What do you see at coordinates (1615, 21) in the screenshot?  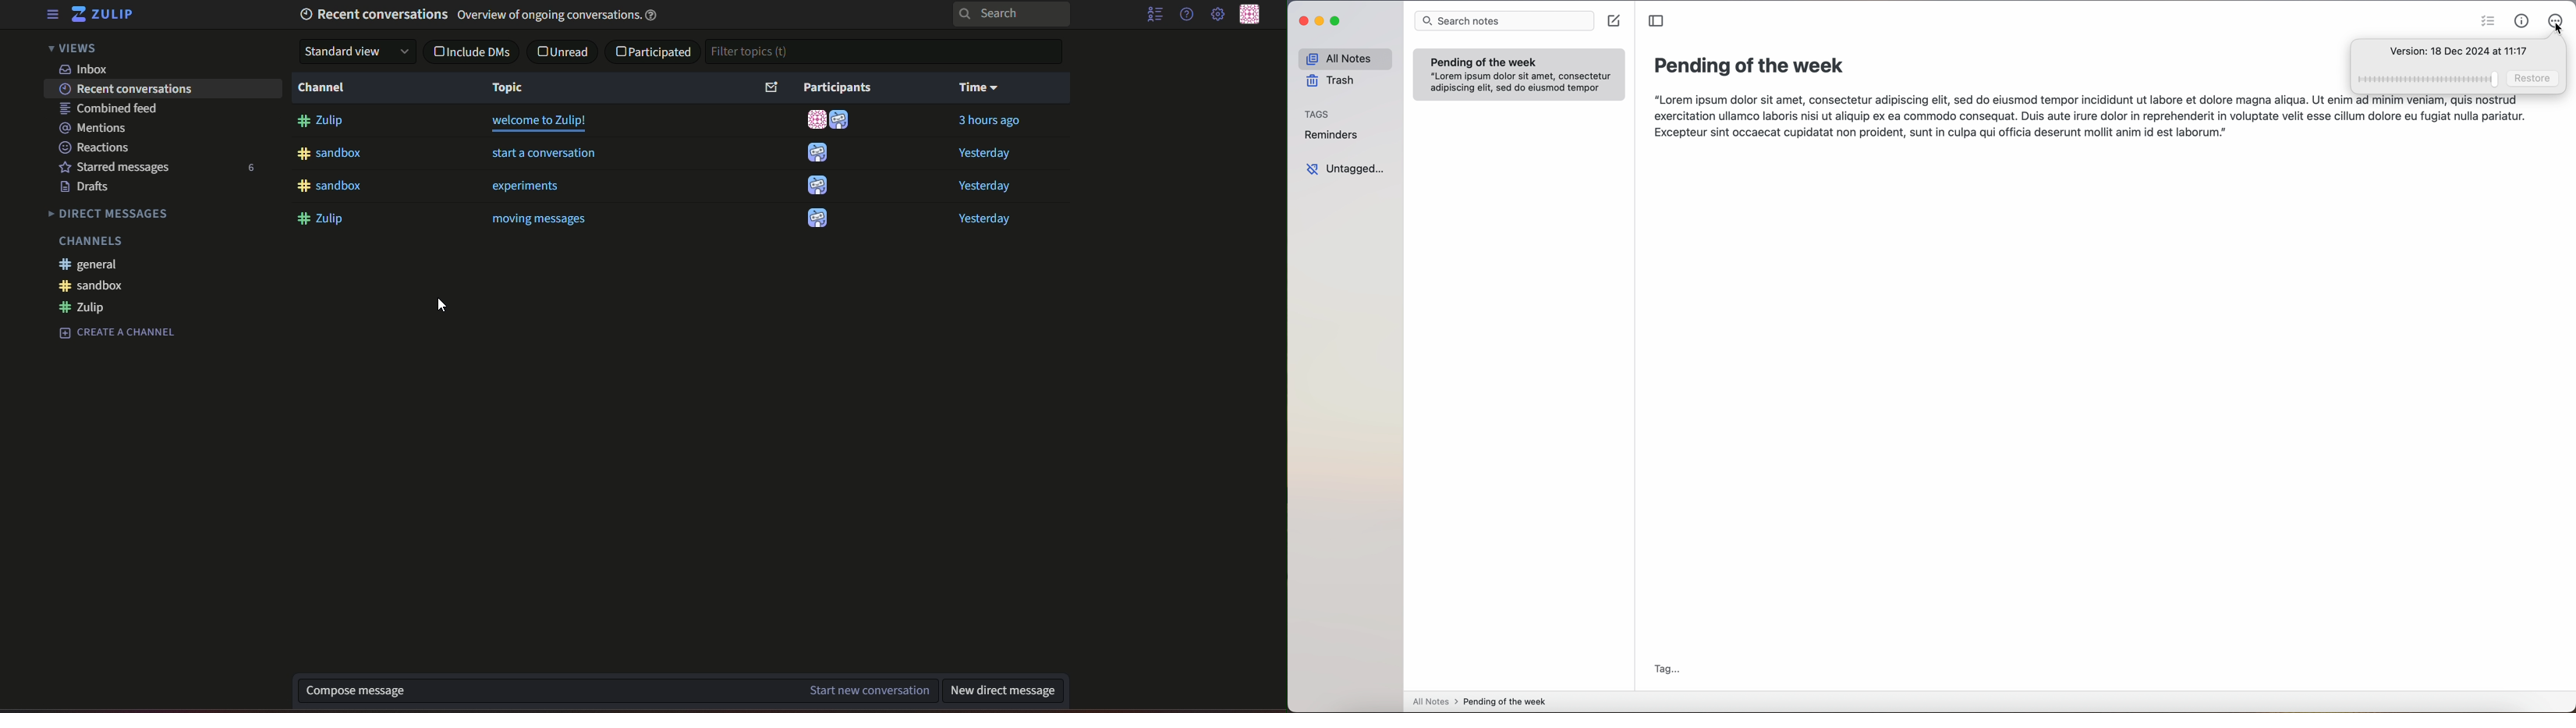 I see `create note` at bounding box center [1615, 21].